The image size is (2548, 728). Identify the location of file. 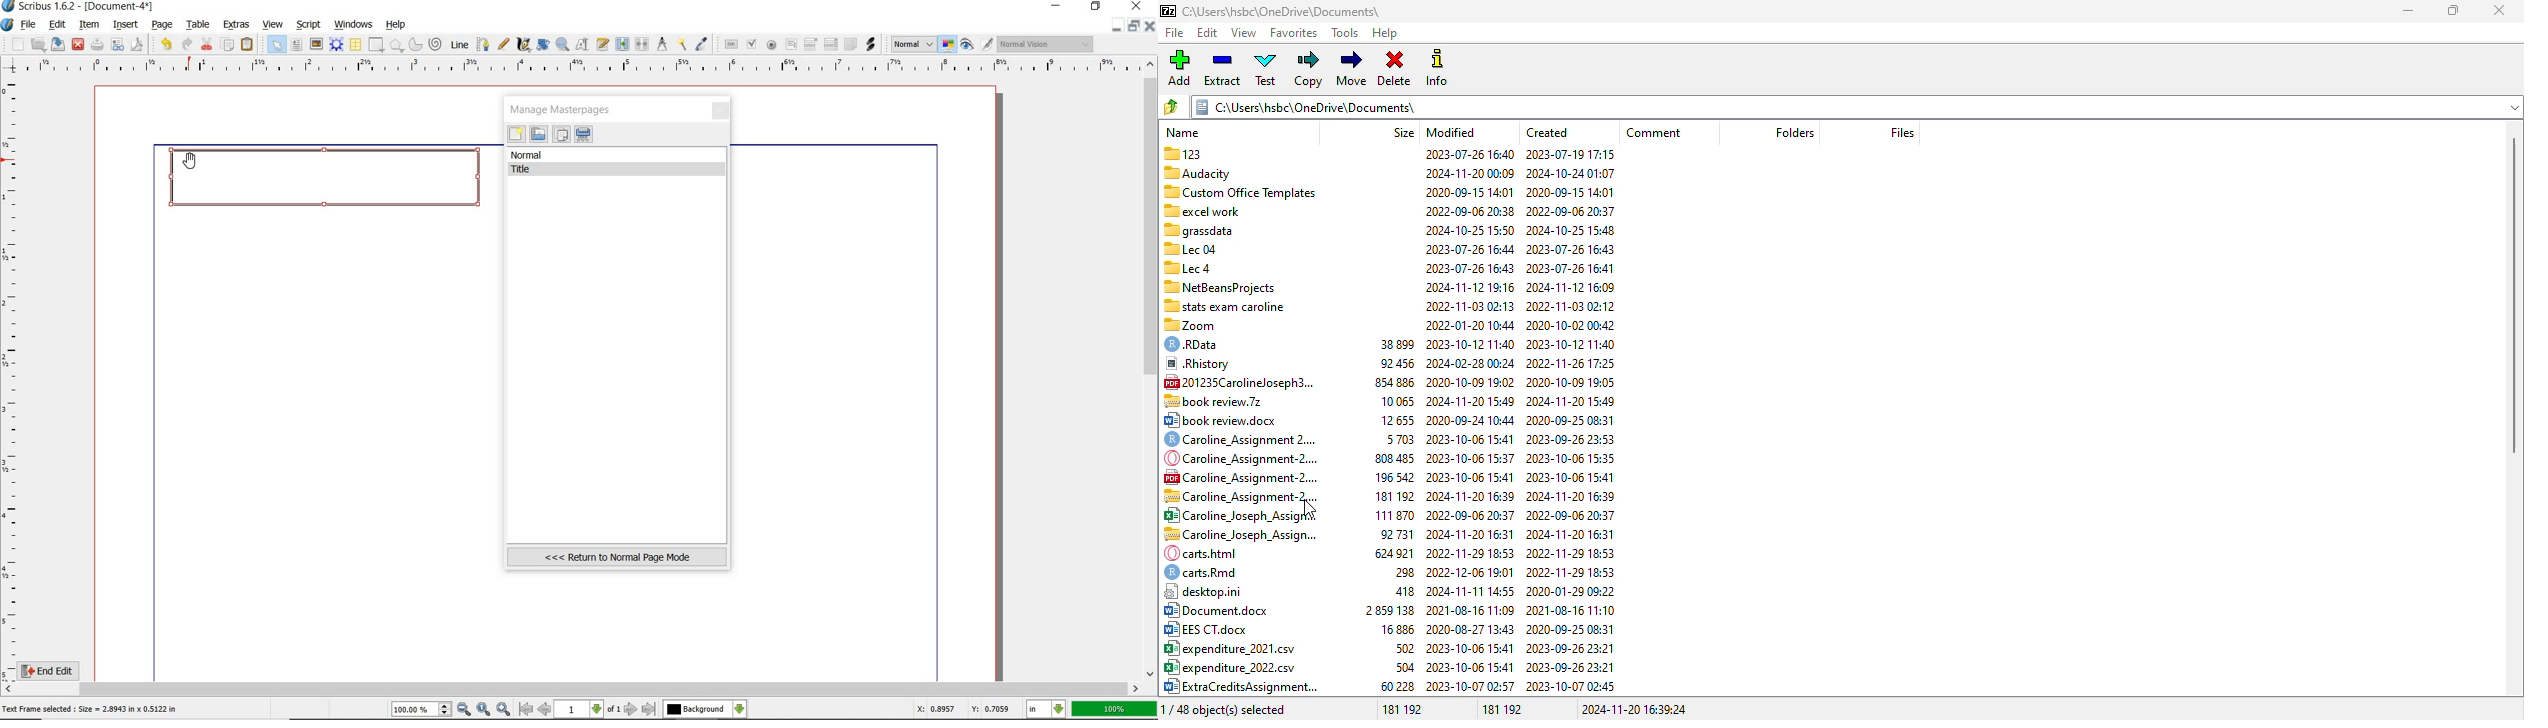
(1175, 32).